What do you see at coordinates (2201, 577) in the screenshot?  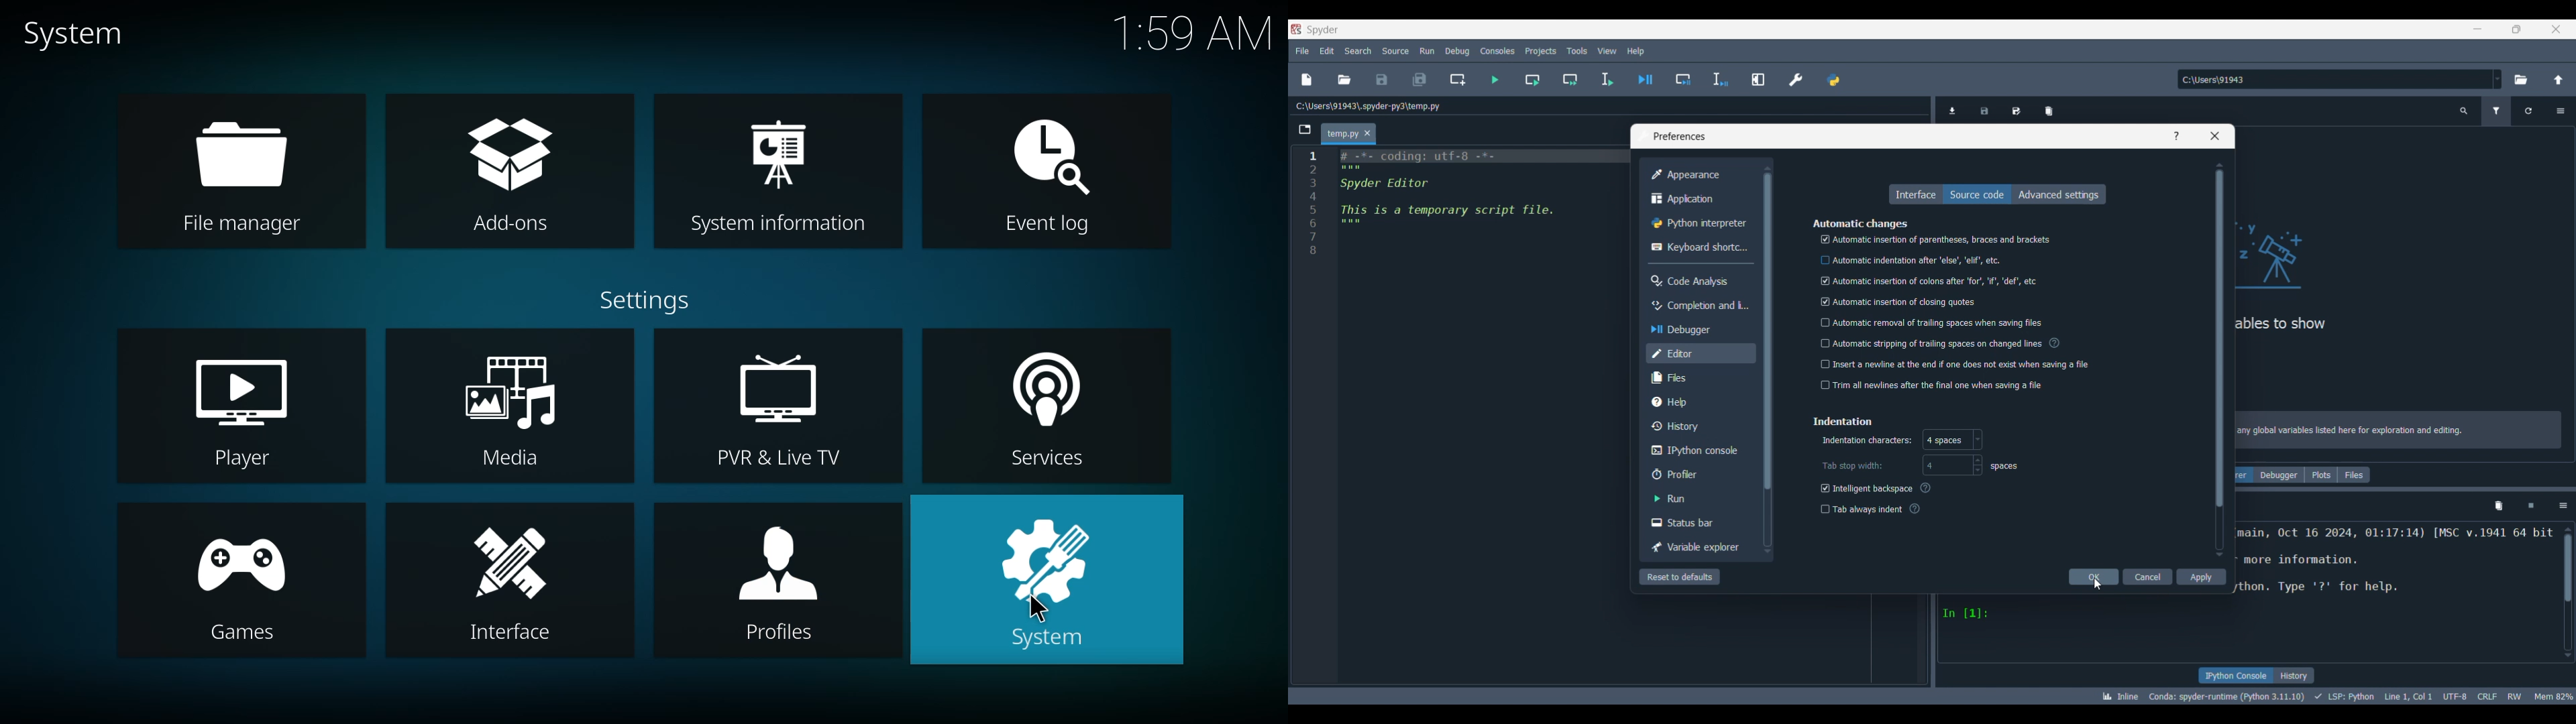 I see `Apply` at bounding box center [2201, 577].